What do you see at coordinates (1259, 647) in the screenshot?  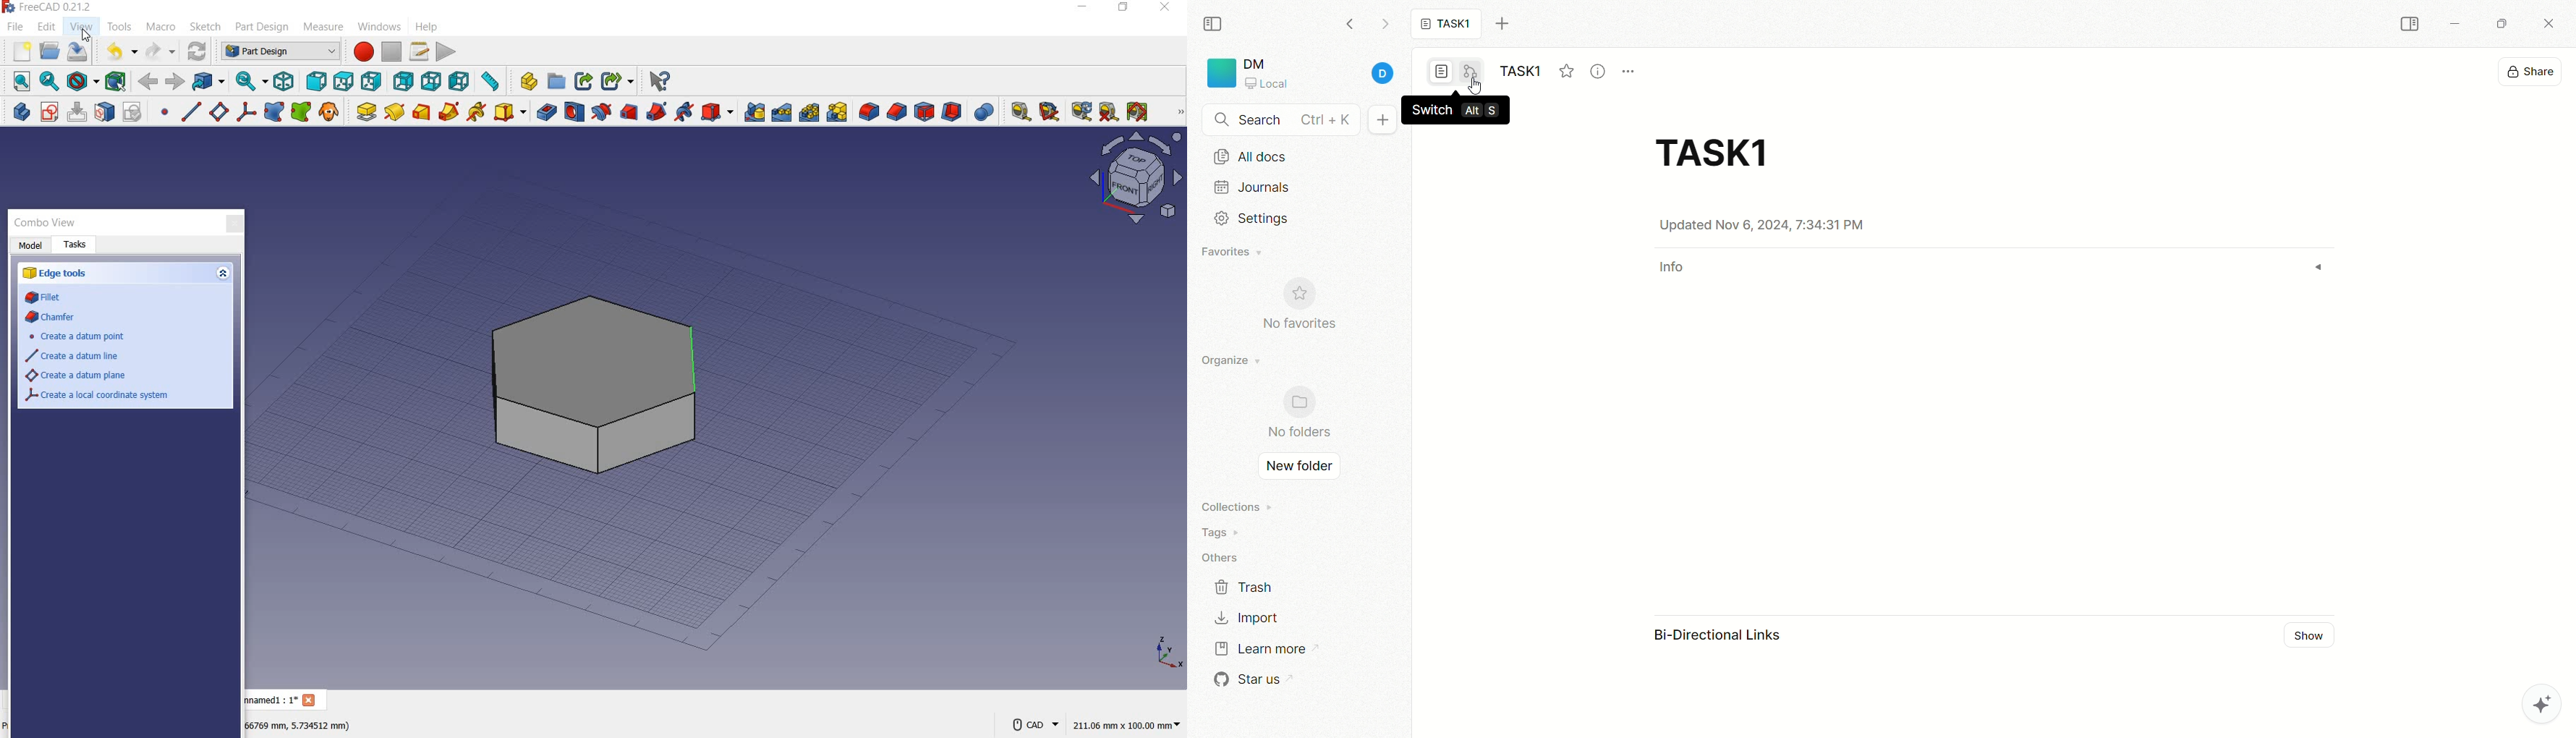 I see `learn more` at bounding box center [1259, 647].